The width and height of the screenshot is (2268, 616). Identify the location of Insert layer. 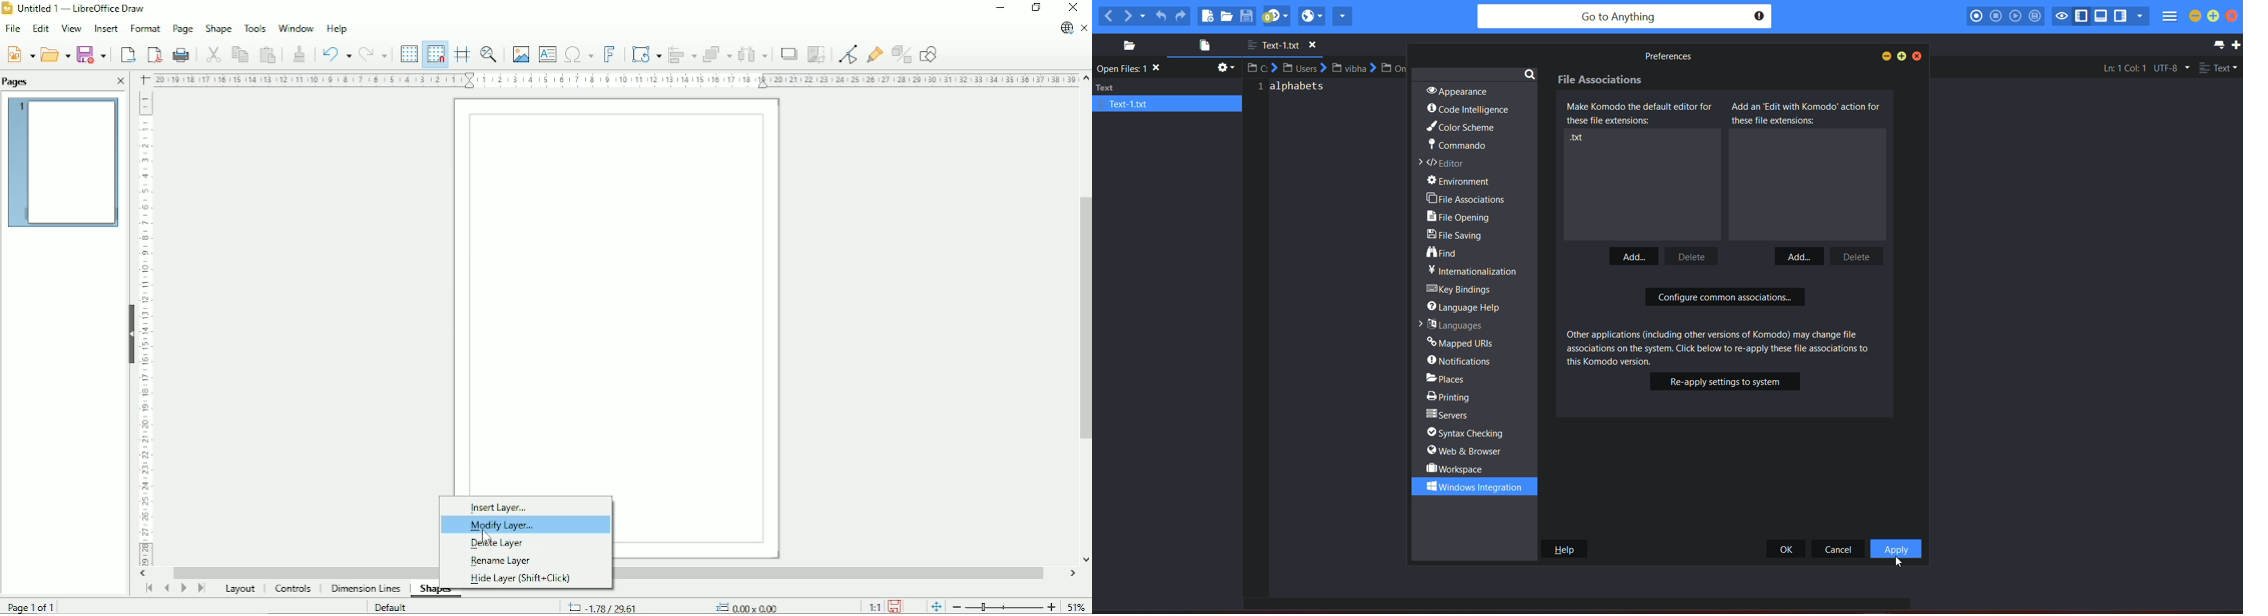
(498, 506).